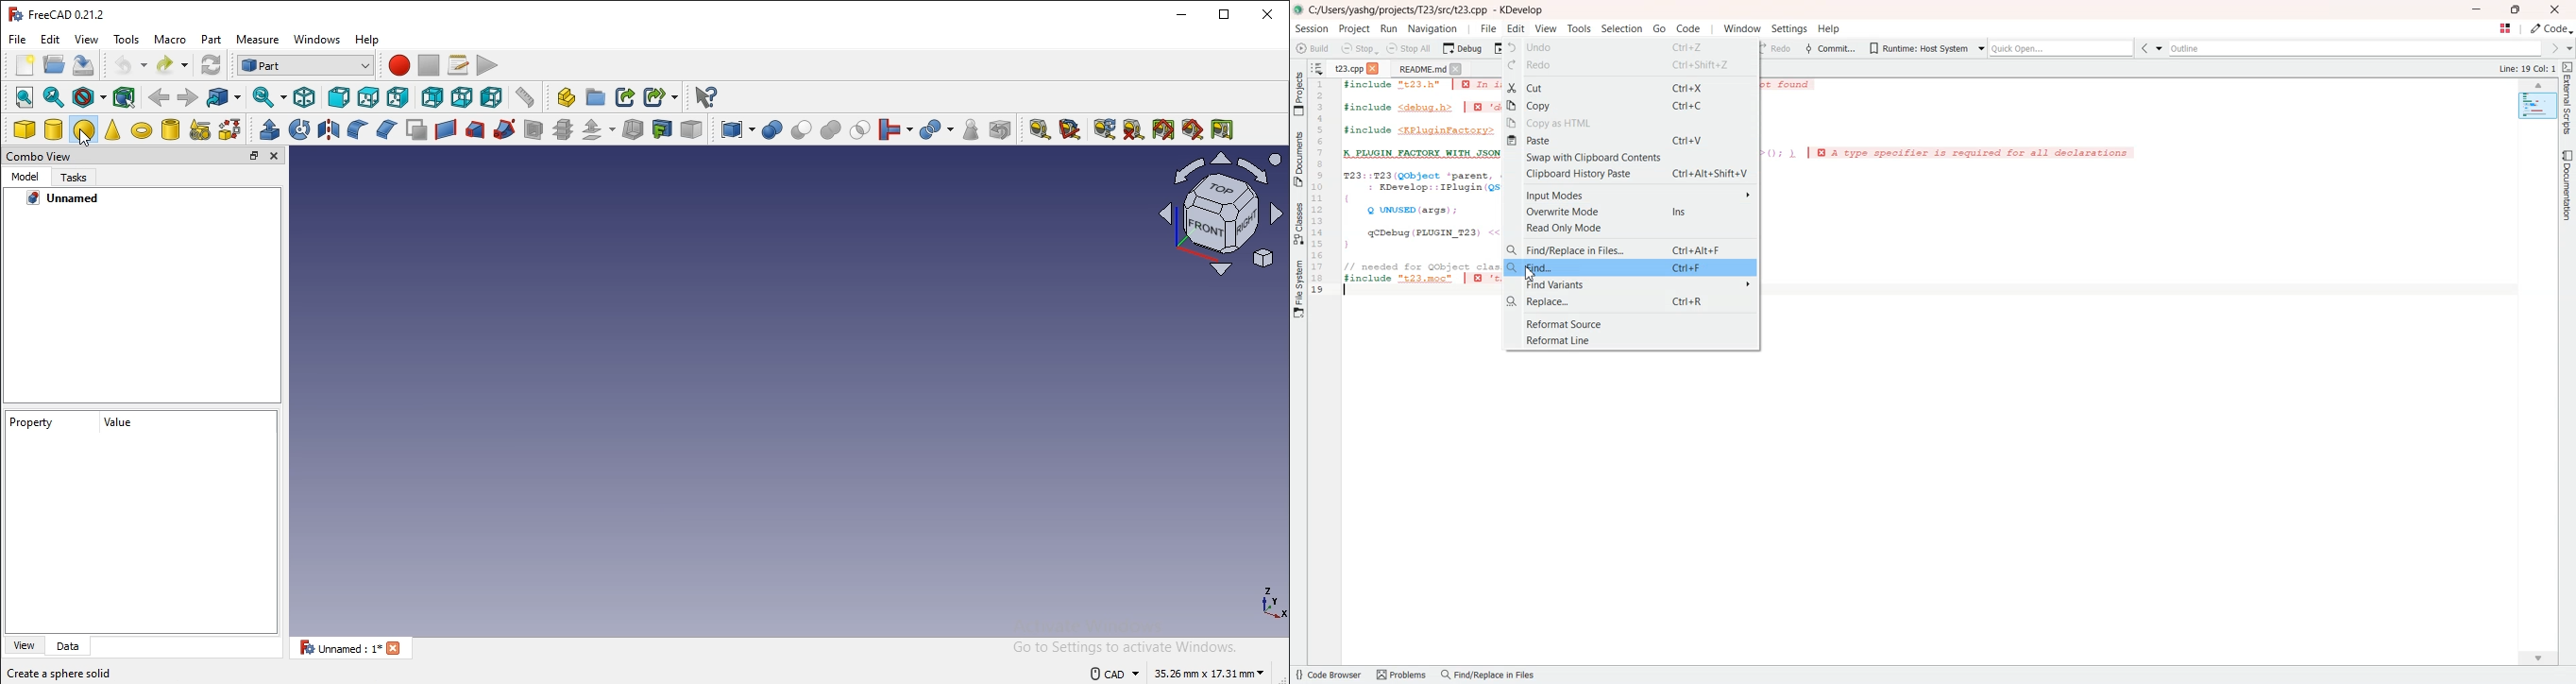  What do you see at coordinates (129, 40) in the screenshot?
I see `tools` at bounding box center [129, 40].